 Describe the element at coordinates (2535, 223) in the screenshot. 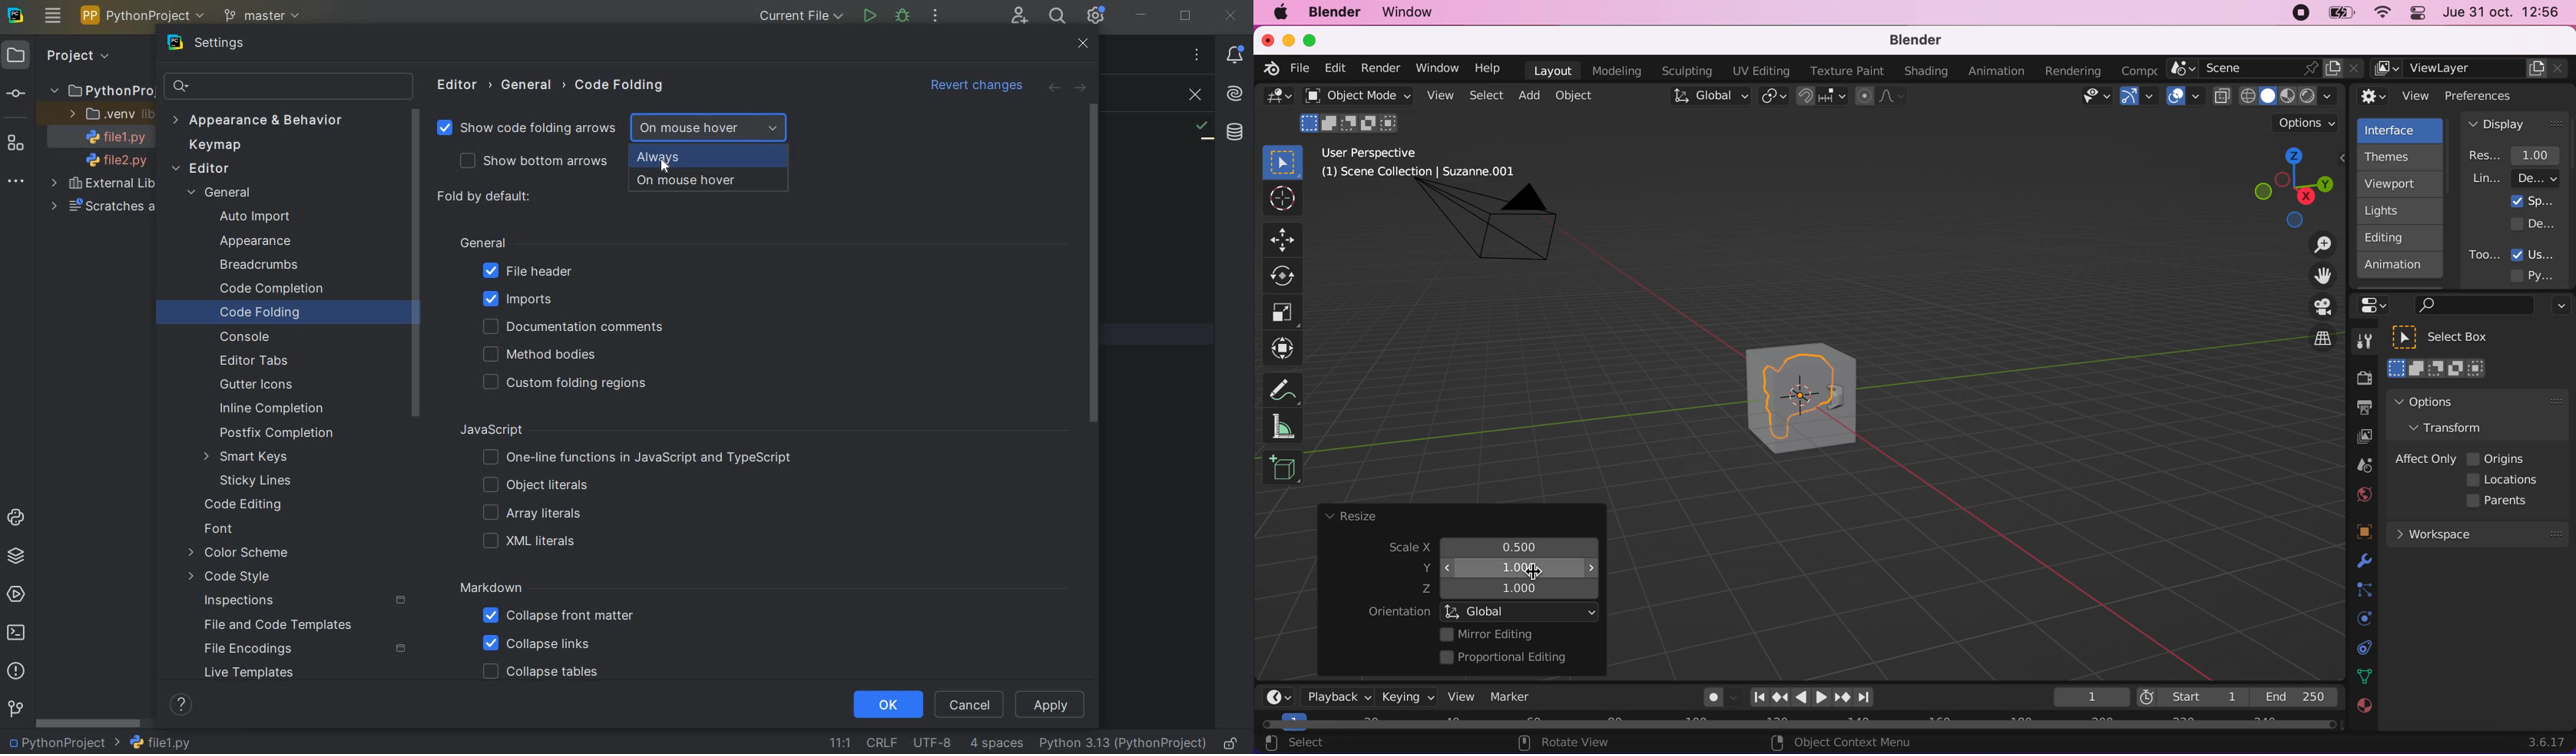

I see `developer extras` at that location.